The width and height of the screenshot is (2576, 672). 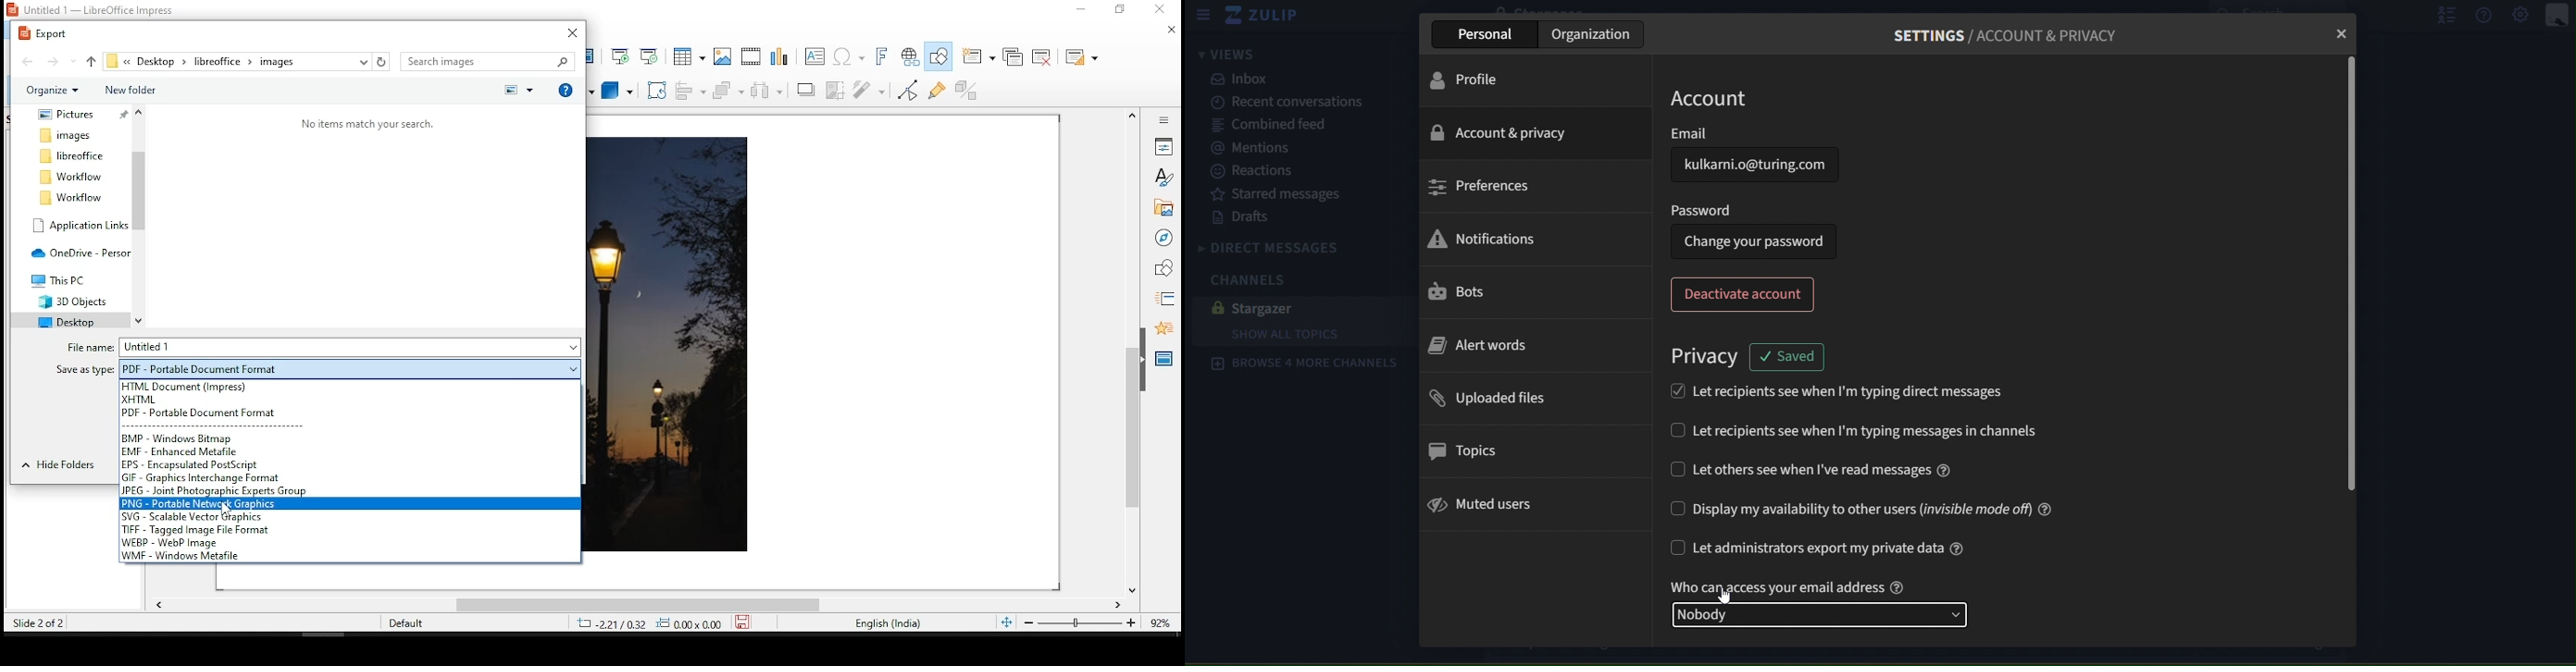 I want to click on xhtml, so click(x=159, y=400).